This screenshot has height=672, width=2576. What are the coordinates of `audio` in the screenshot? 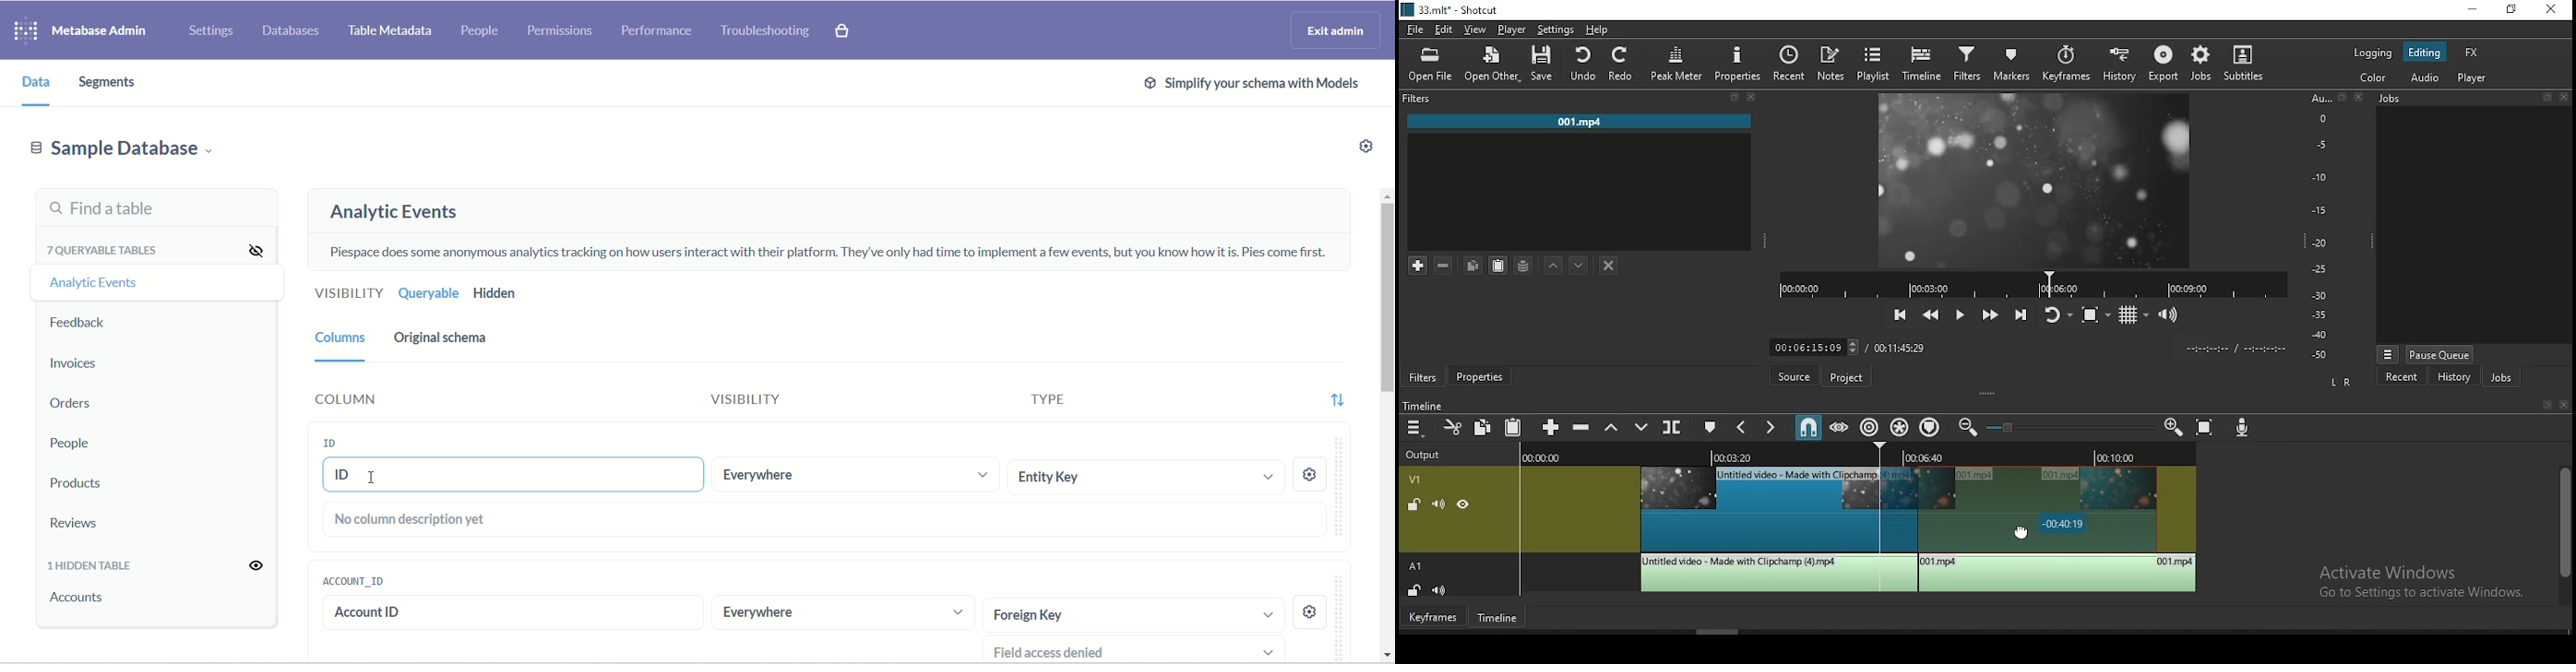 It's located at (2424, 79).